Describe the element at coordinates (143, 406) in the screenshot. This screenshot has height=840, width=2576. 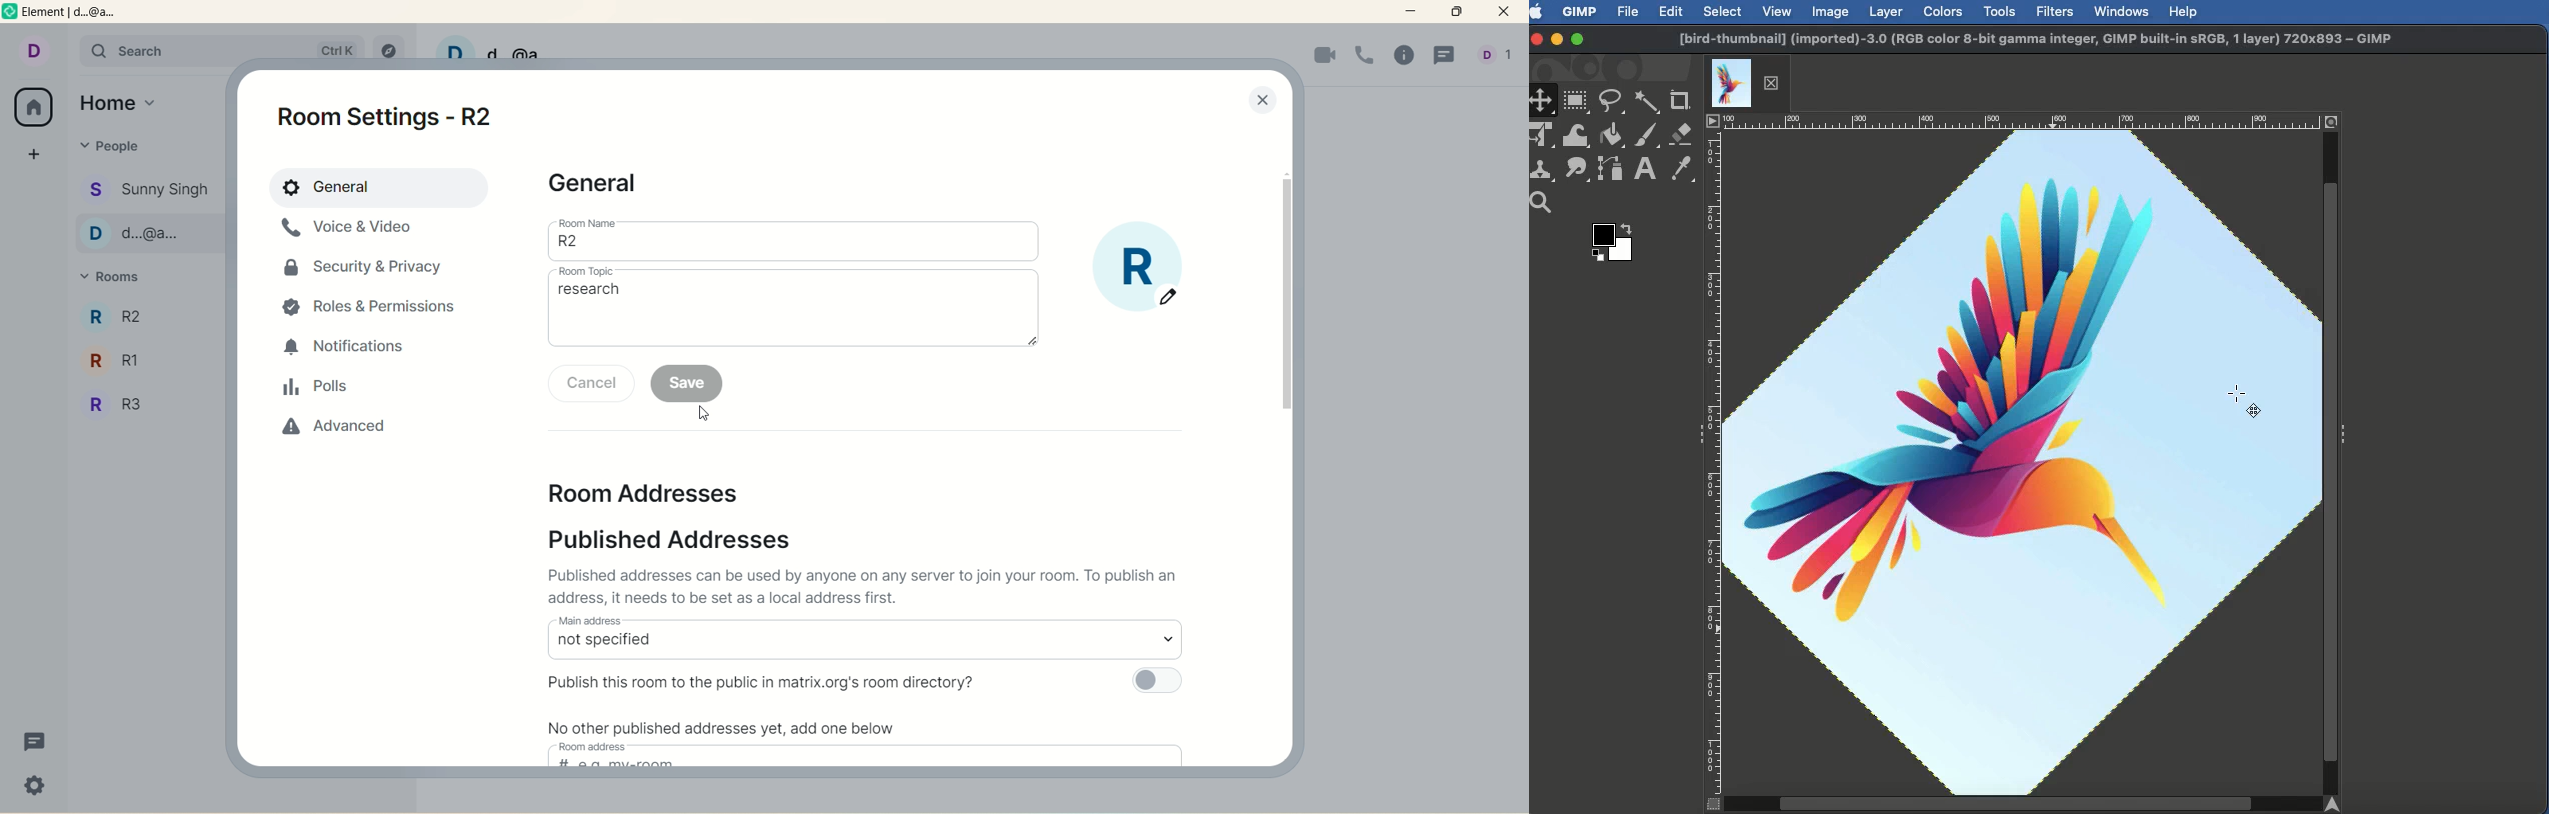
I see `R2` at that location.